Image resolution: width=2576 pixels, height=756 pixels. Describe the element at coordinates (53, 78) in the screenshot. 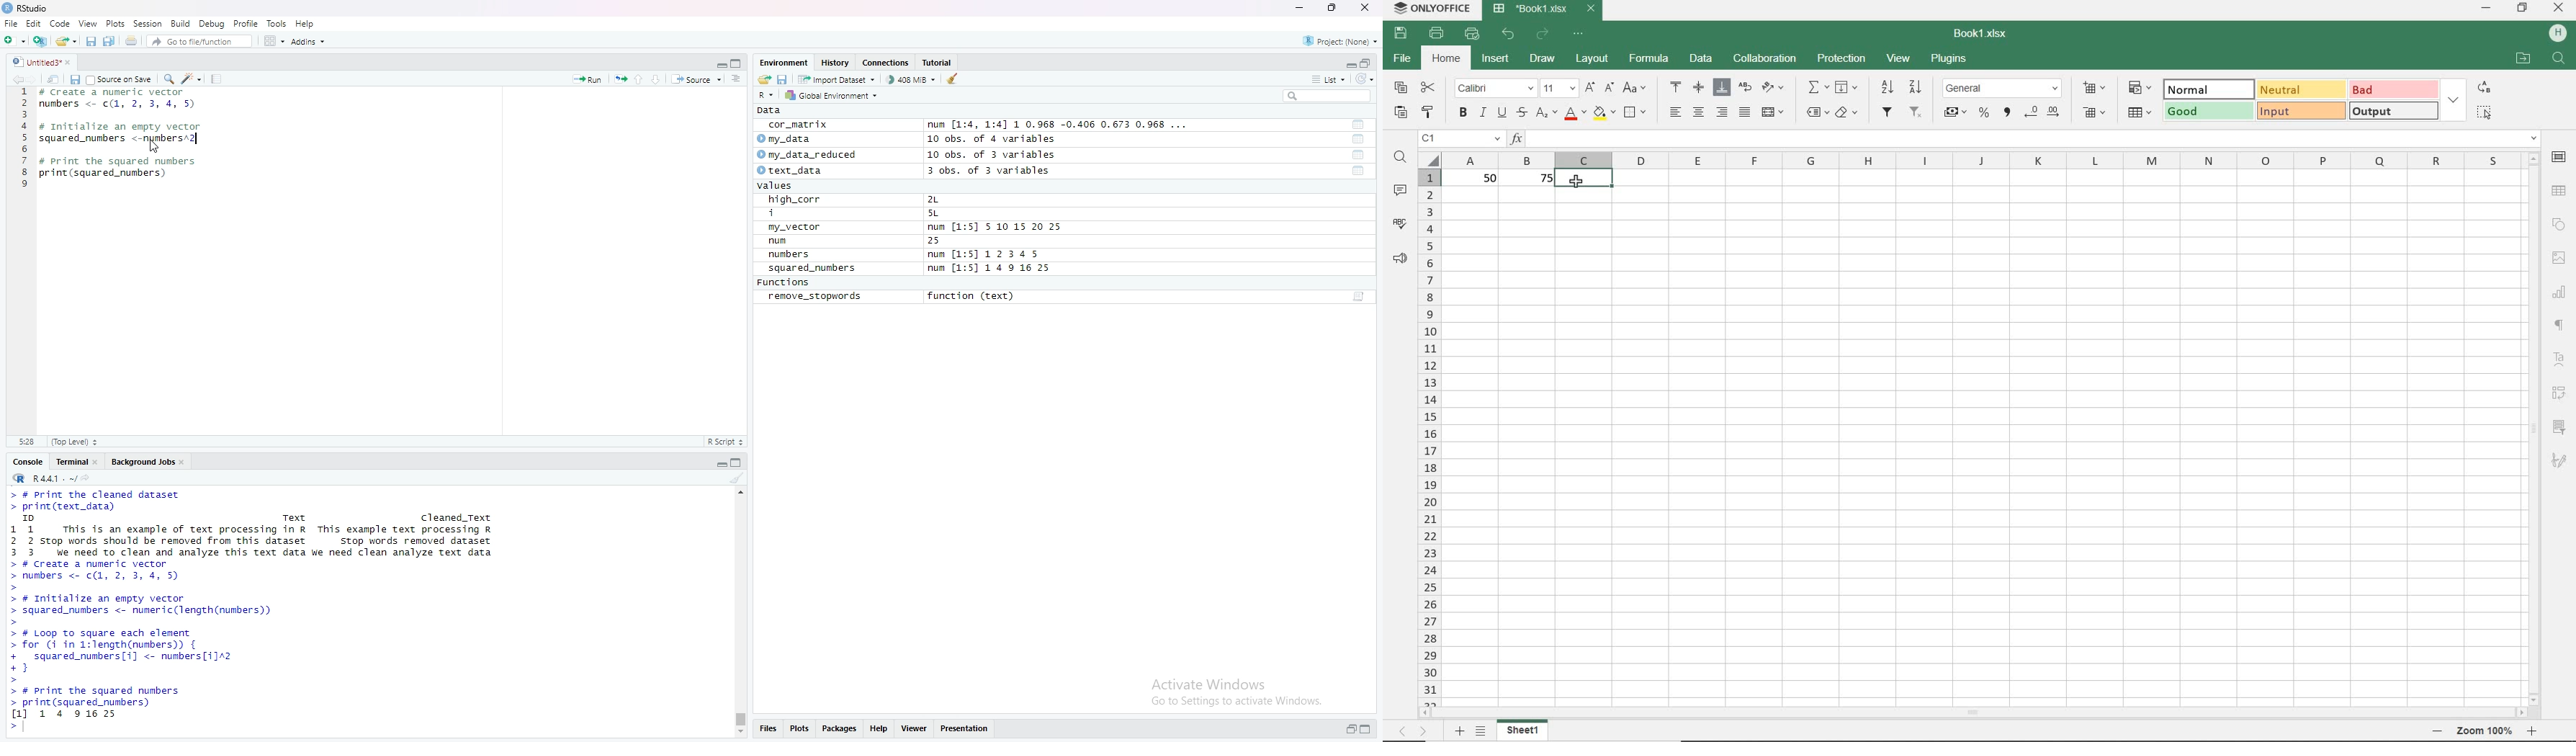

I see `show in new window` at that location.